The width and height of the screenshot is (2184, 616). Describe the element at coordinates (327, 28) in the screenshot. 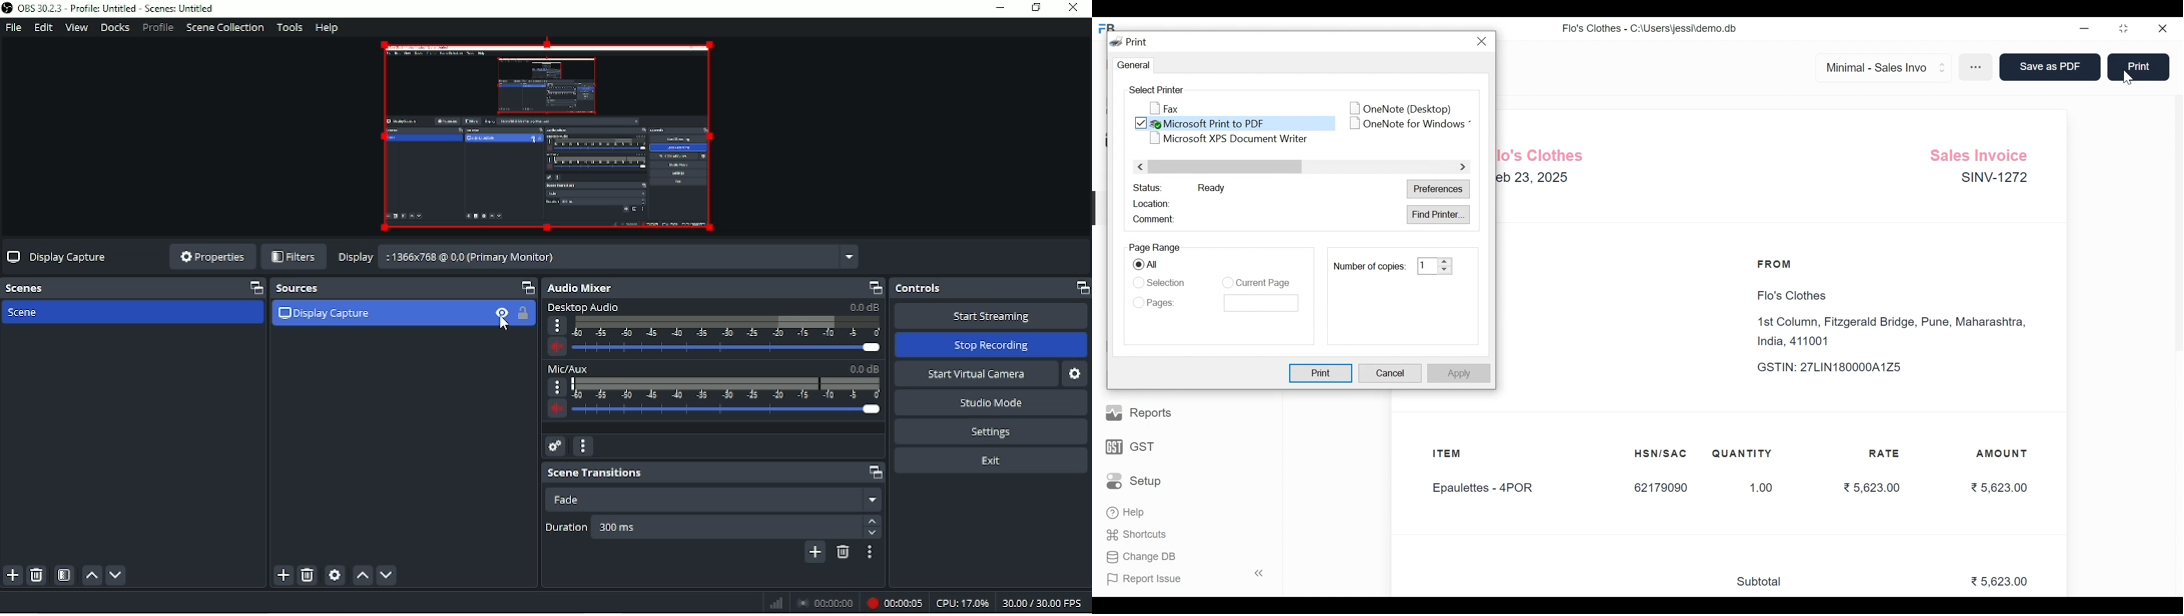

I see `Help` at that location.